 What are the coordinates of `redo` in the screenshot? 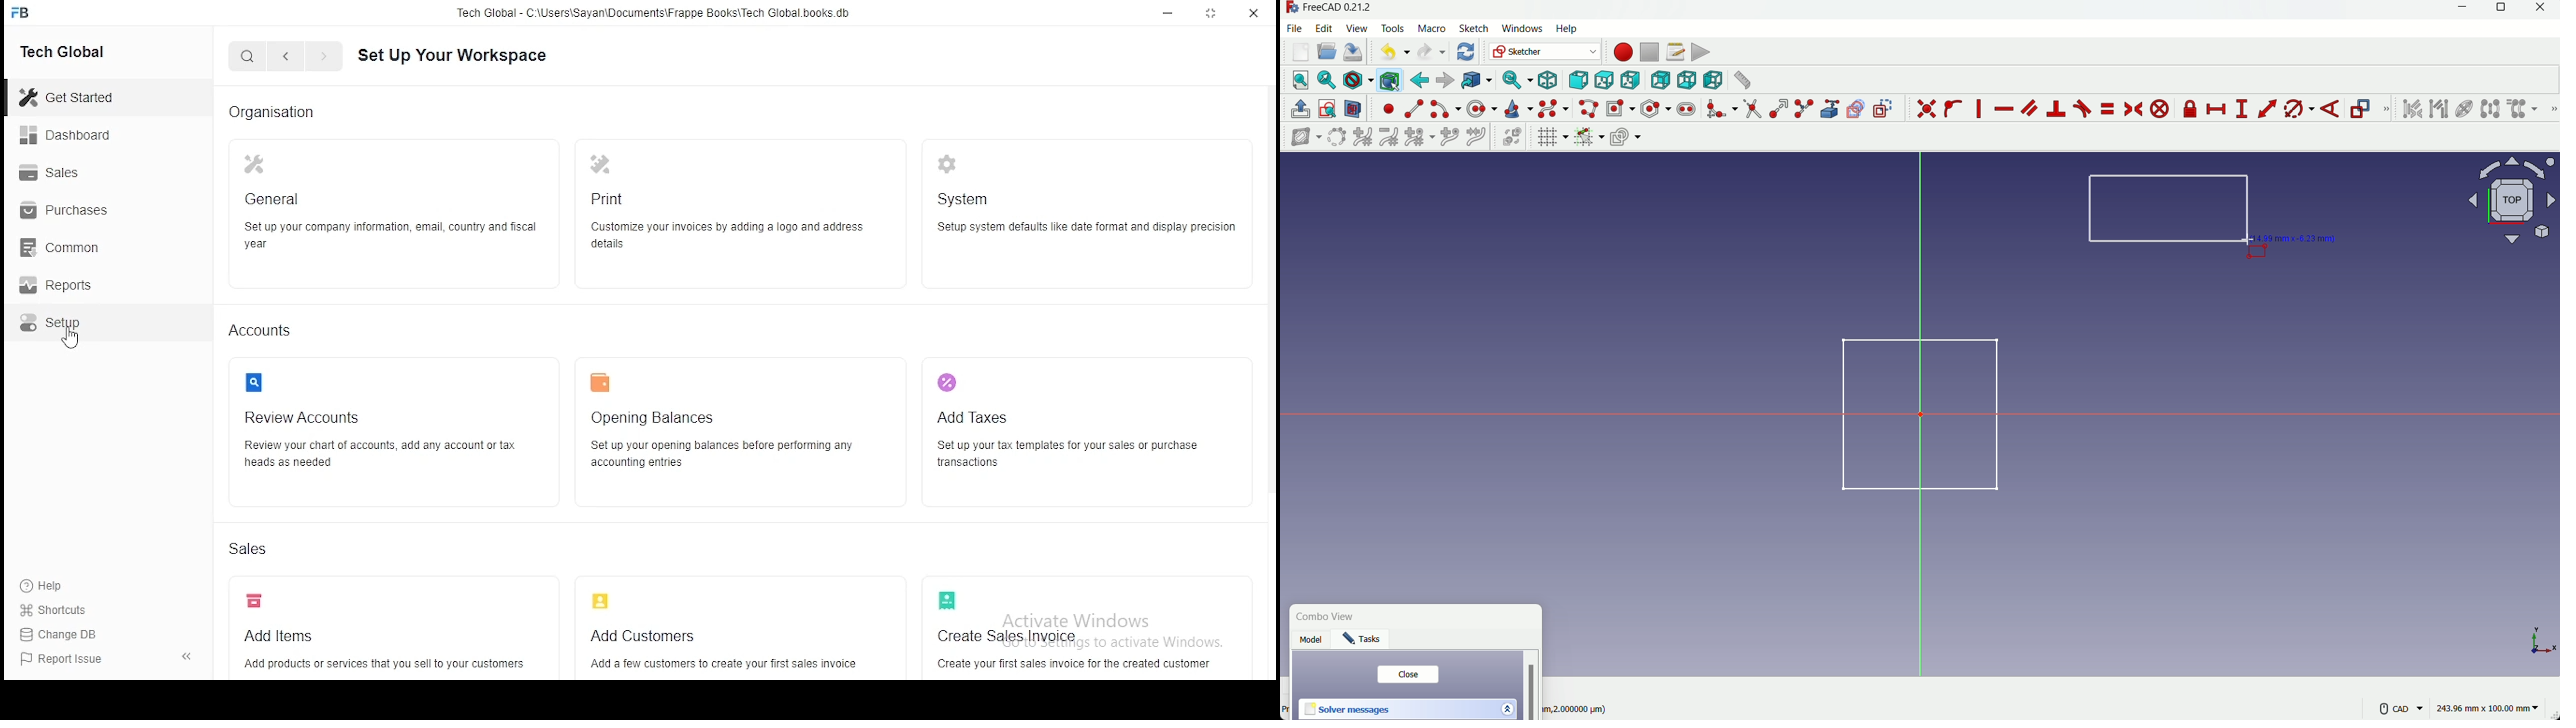 It's located at (1431, 52).